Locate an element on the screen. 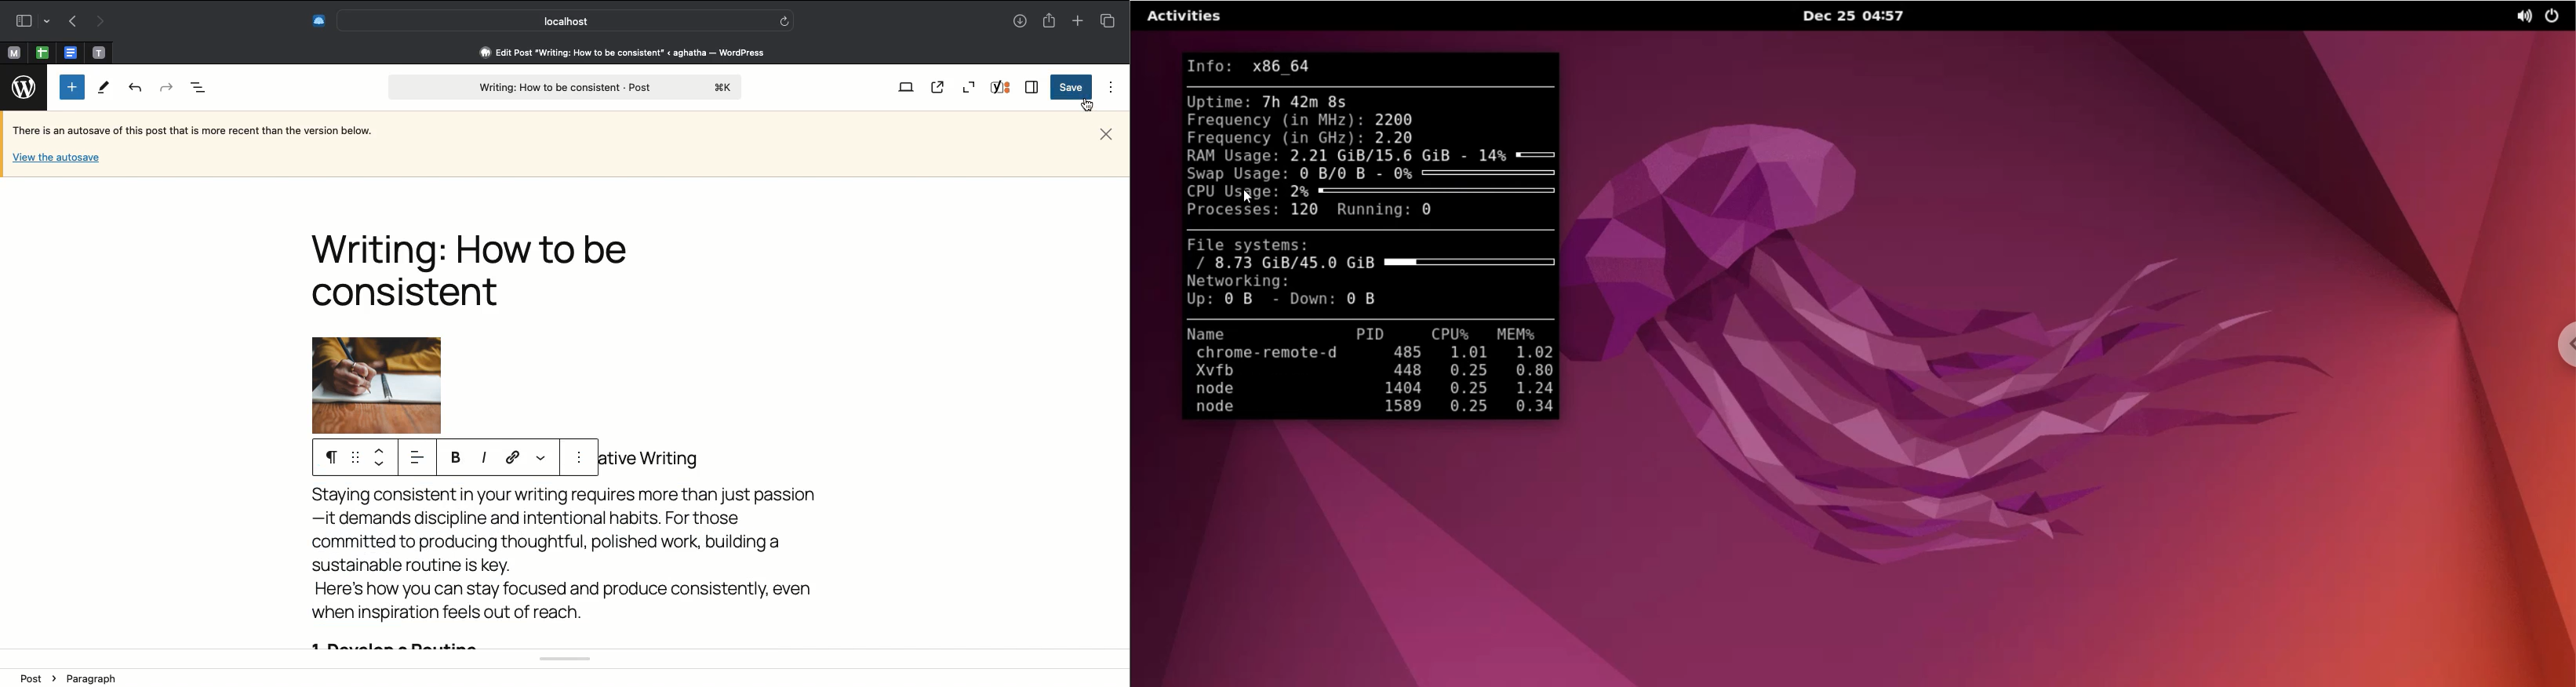 The height and width of the screenshot is (700, 2576). Sidebar is located at coordinates (1032, 87).